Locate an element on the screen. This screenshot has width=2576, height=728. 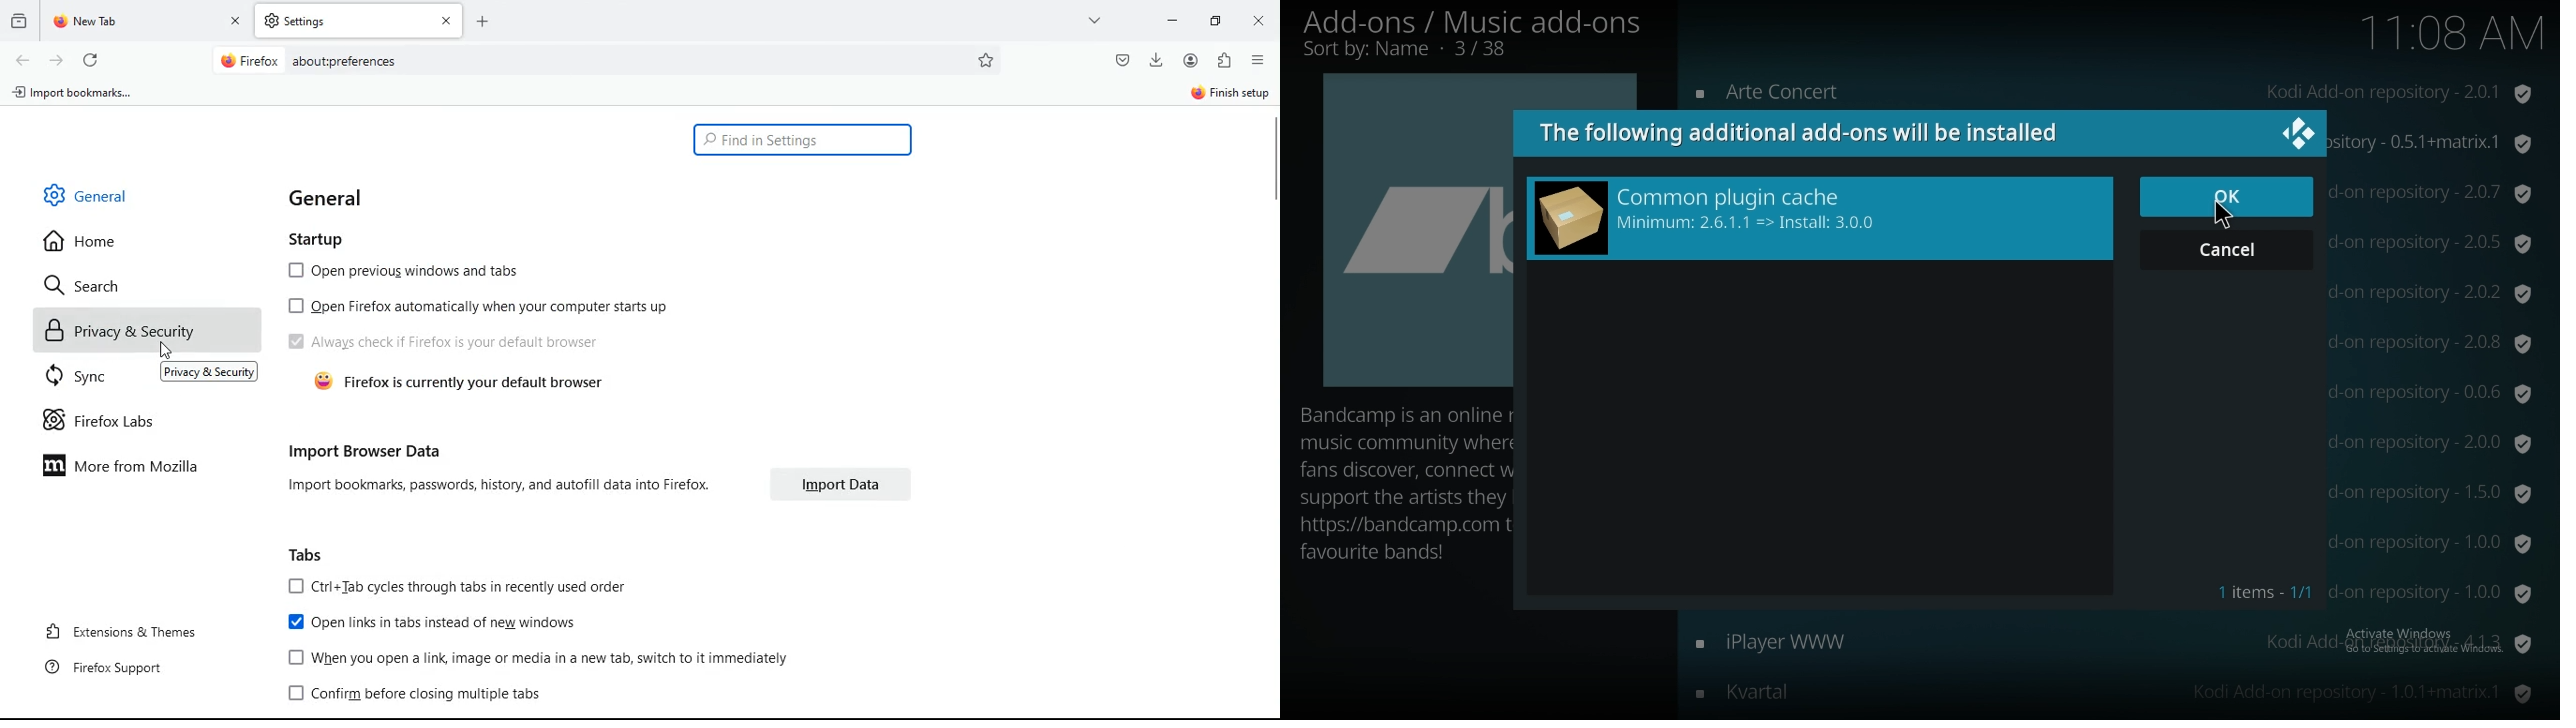
cancel is located at coordinates (2227, 248).